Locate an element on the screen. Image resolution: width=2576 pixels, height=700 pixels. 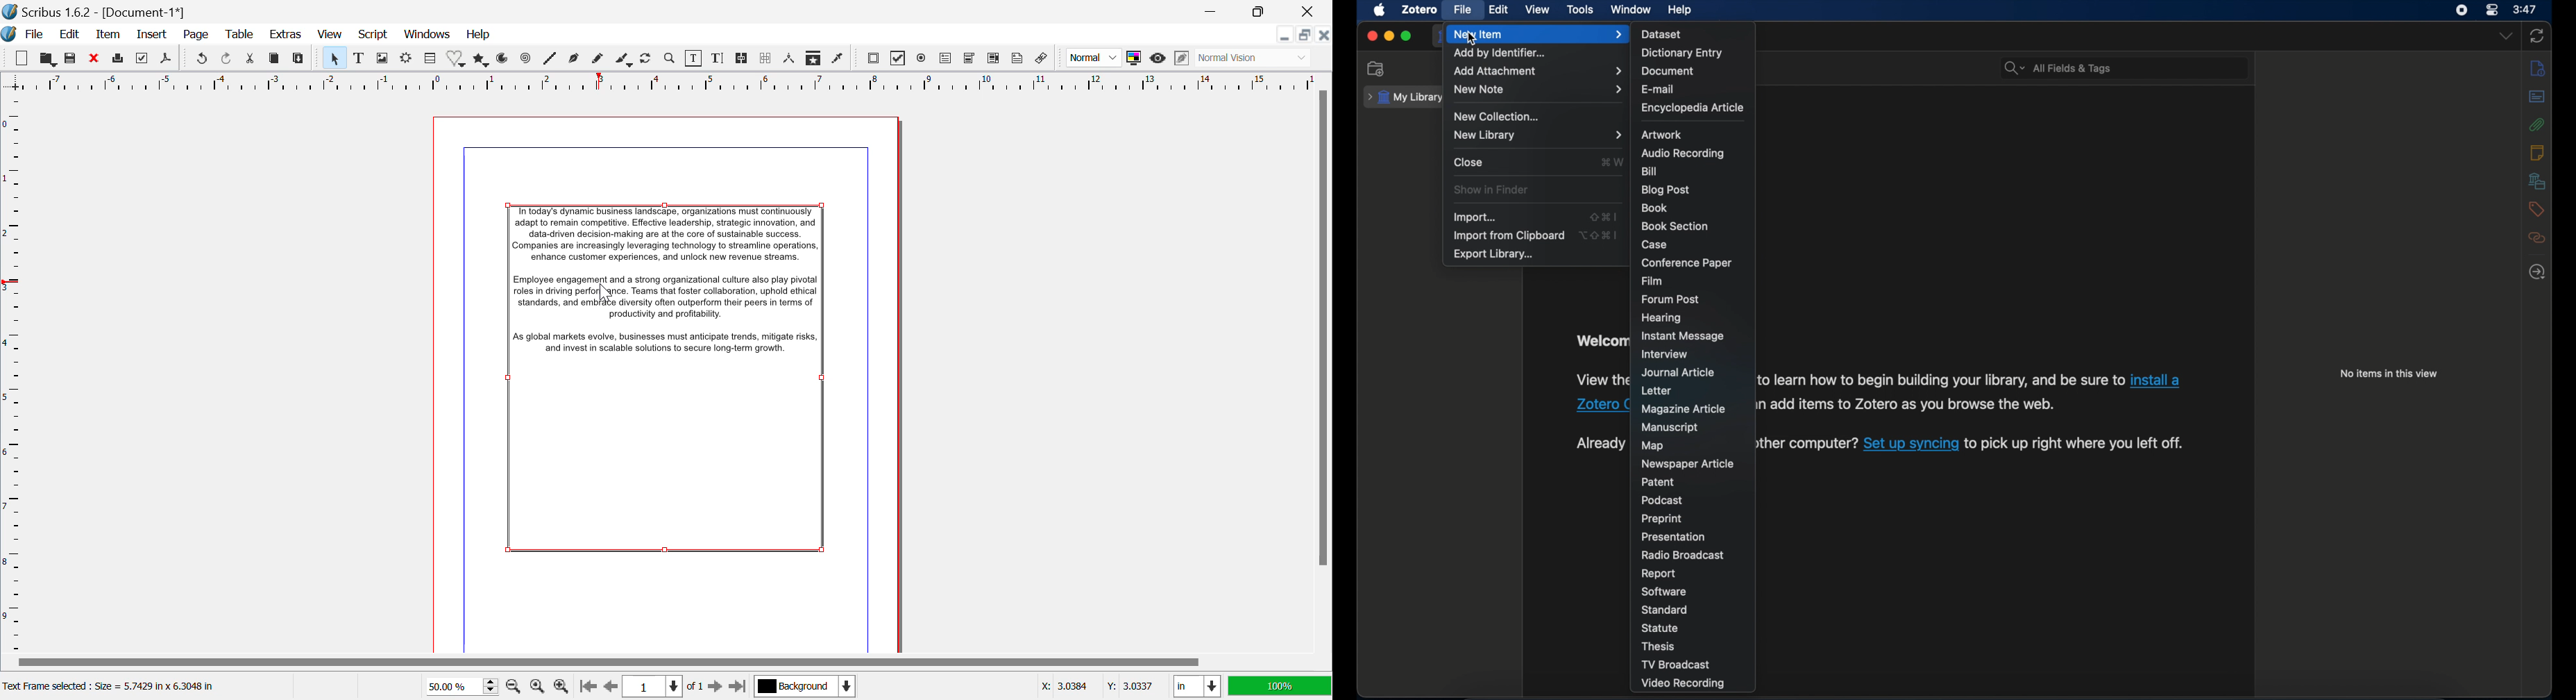
newspaper article is located at coordinates (1687, 463).